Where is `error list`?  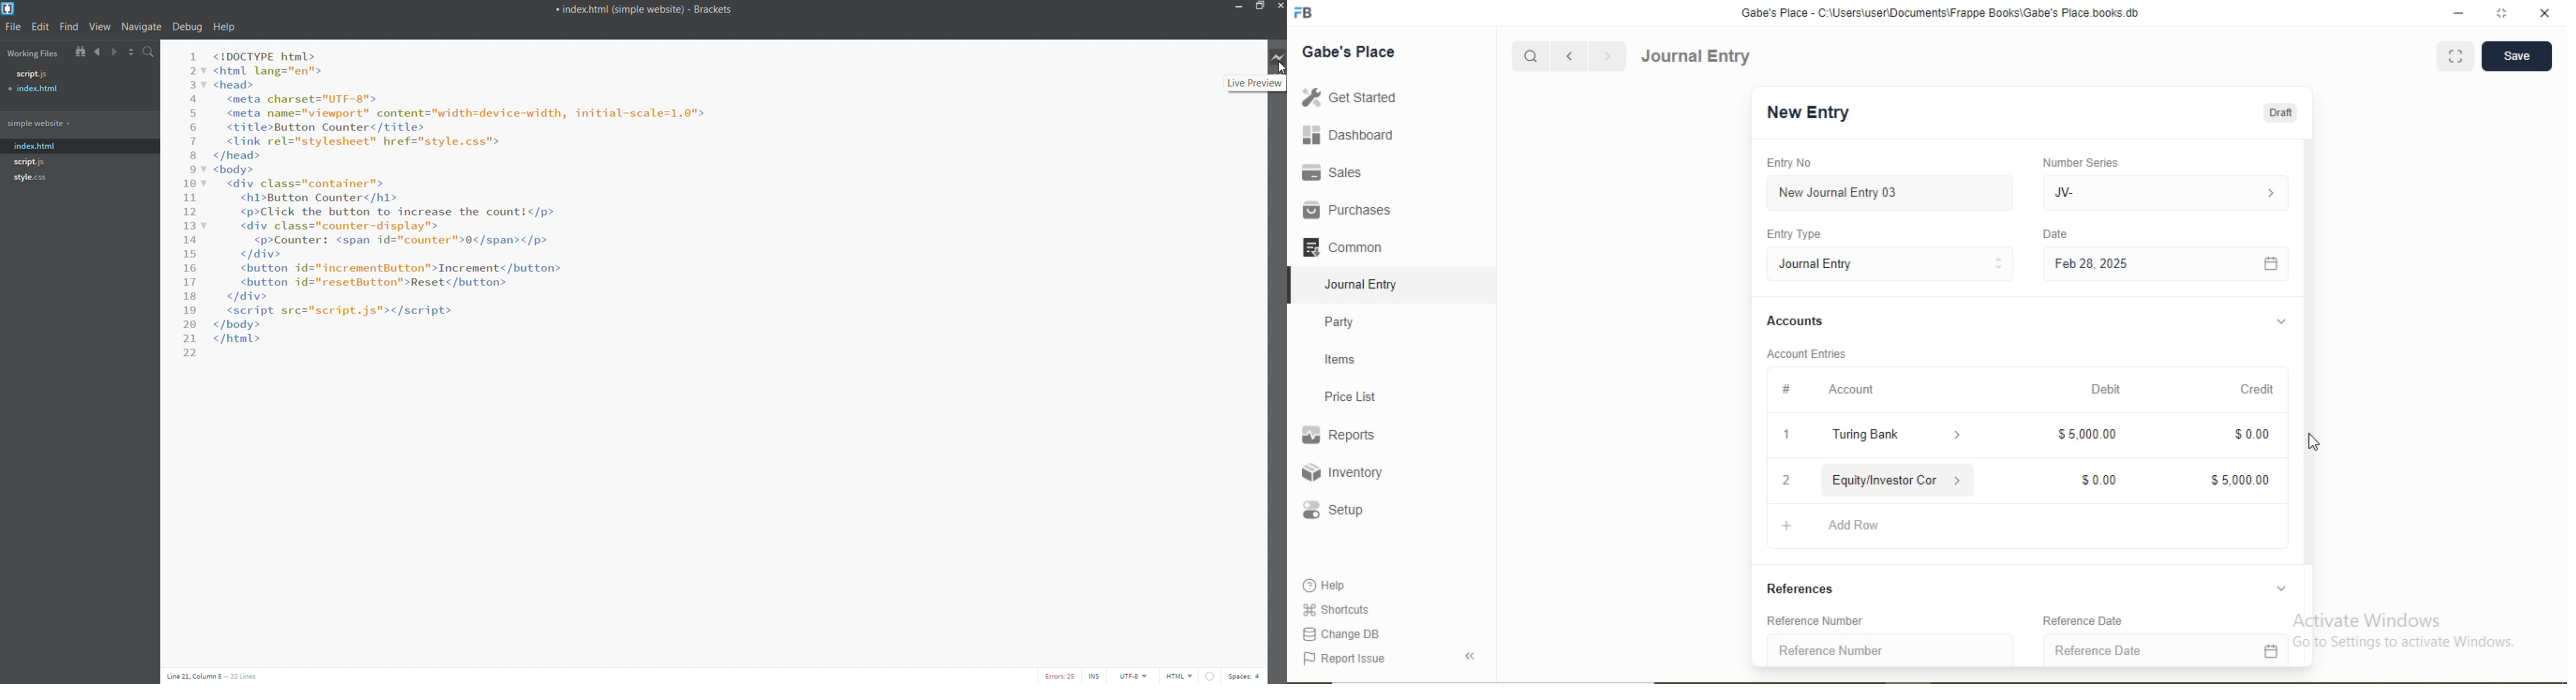 error list is located at coordinates (1059, 676).